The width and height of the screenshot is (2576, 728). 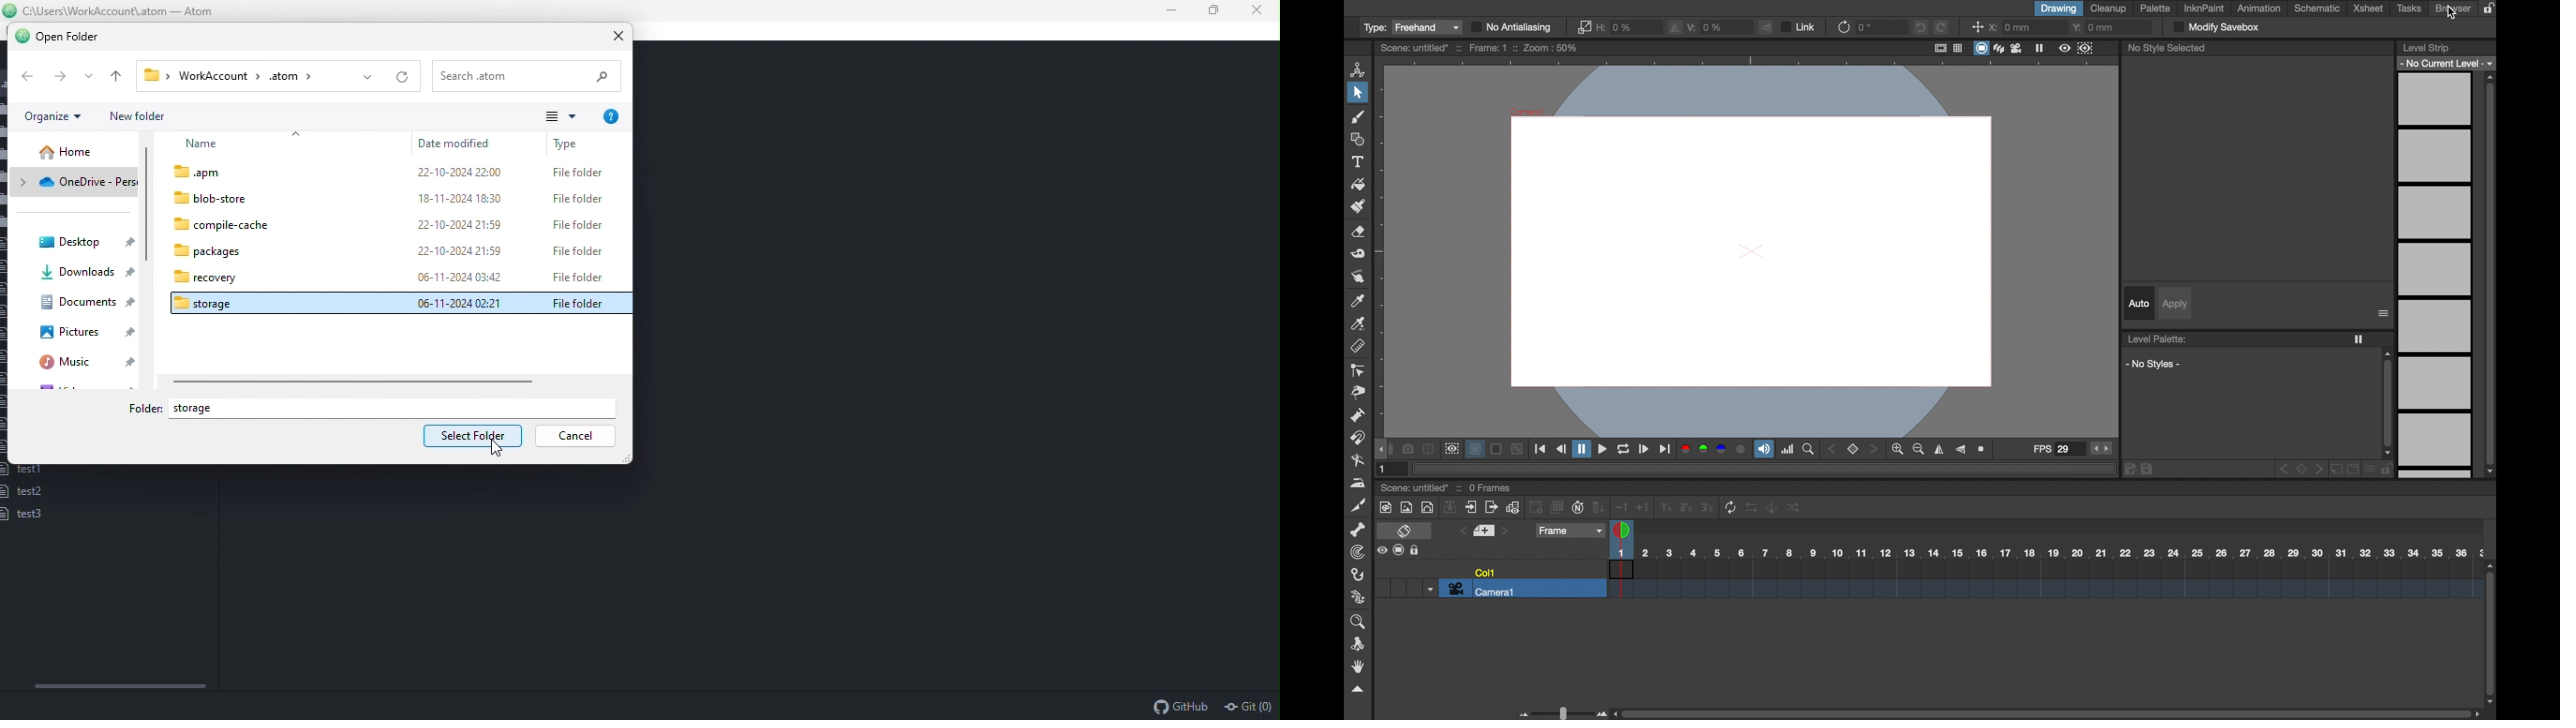 What do you see at coordinates (1980, 49) in the screenshot?
I see `screen` at bounding box center [1980, 49].